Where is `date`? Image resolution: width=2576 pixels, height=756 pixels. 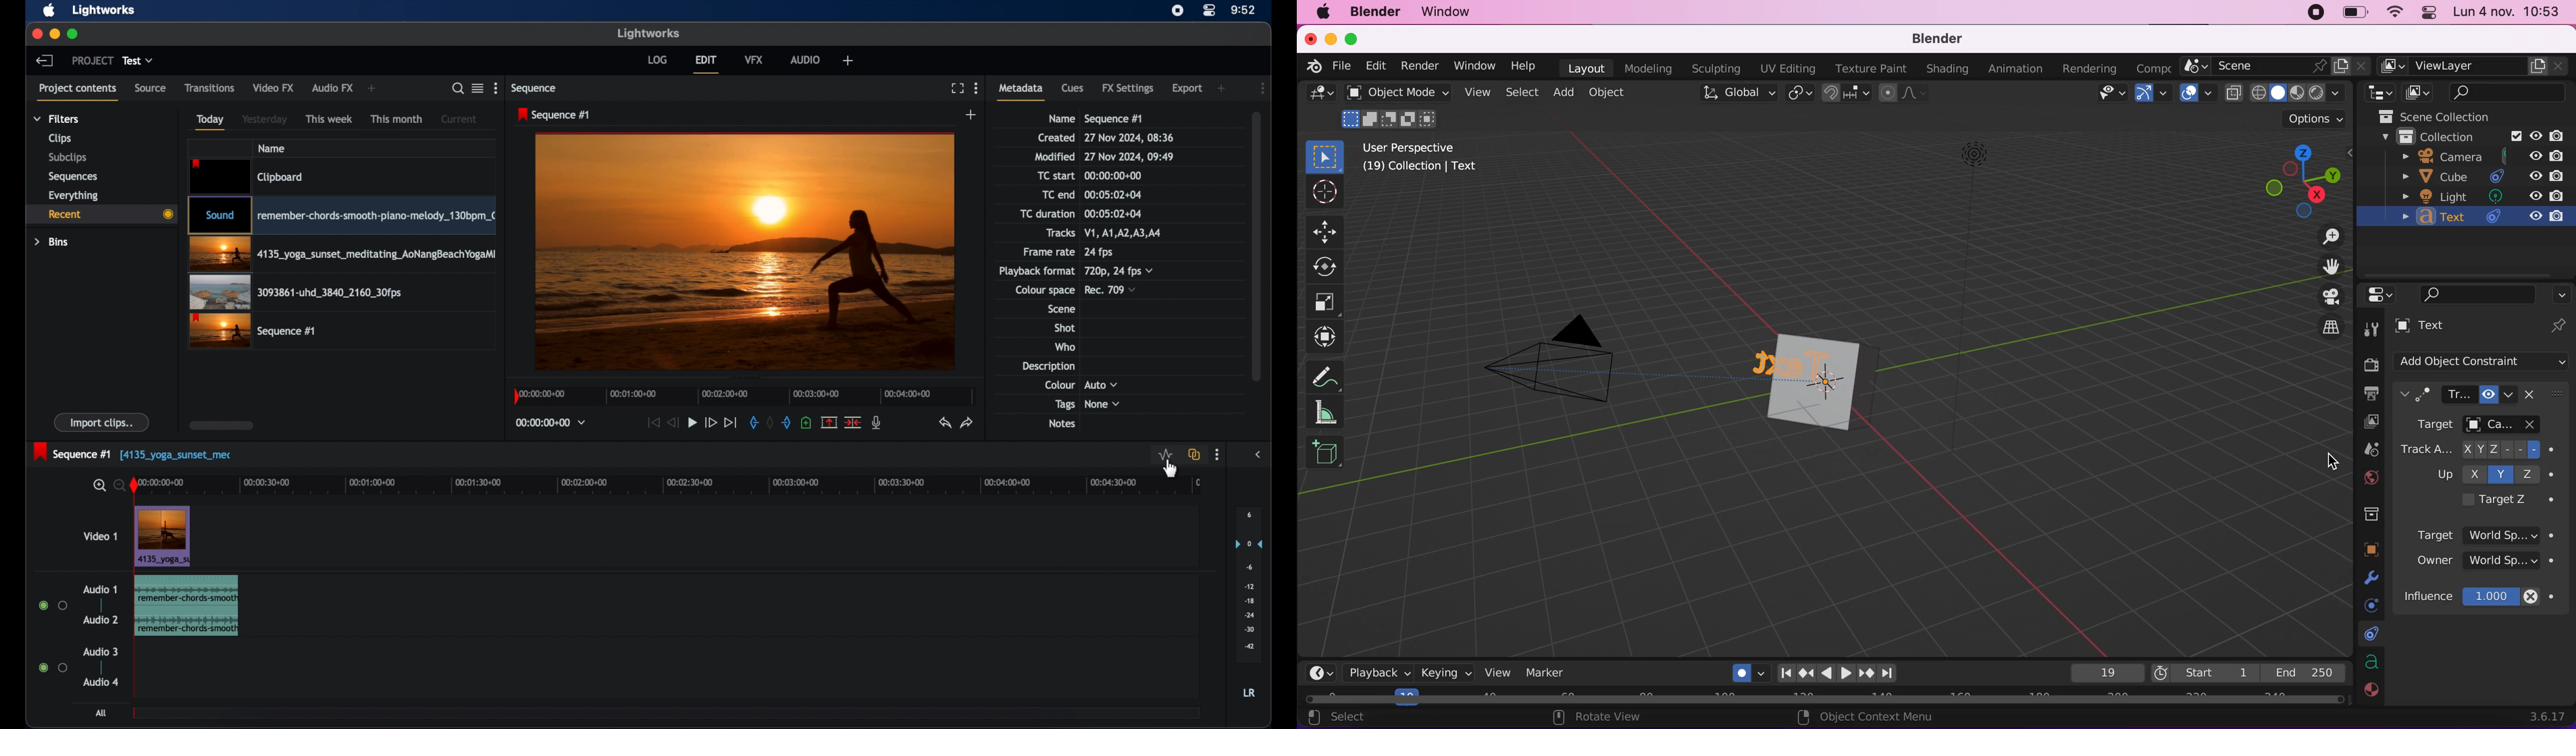 date is located at coordinates (1130, 138).